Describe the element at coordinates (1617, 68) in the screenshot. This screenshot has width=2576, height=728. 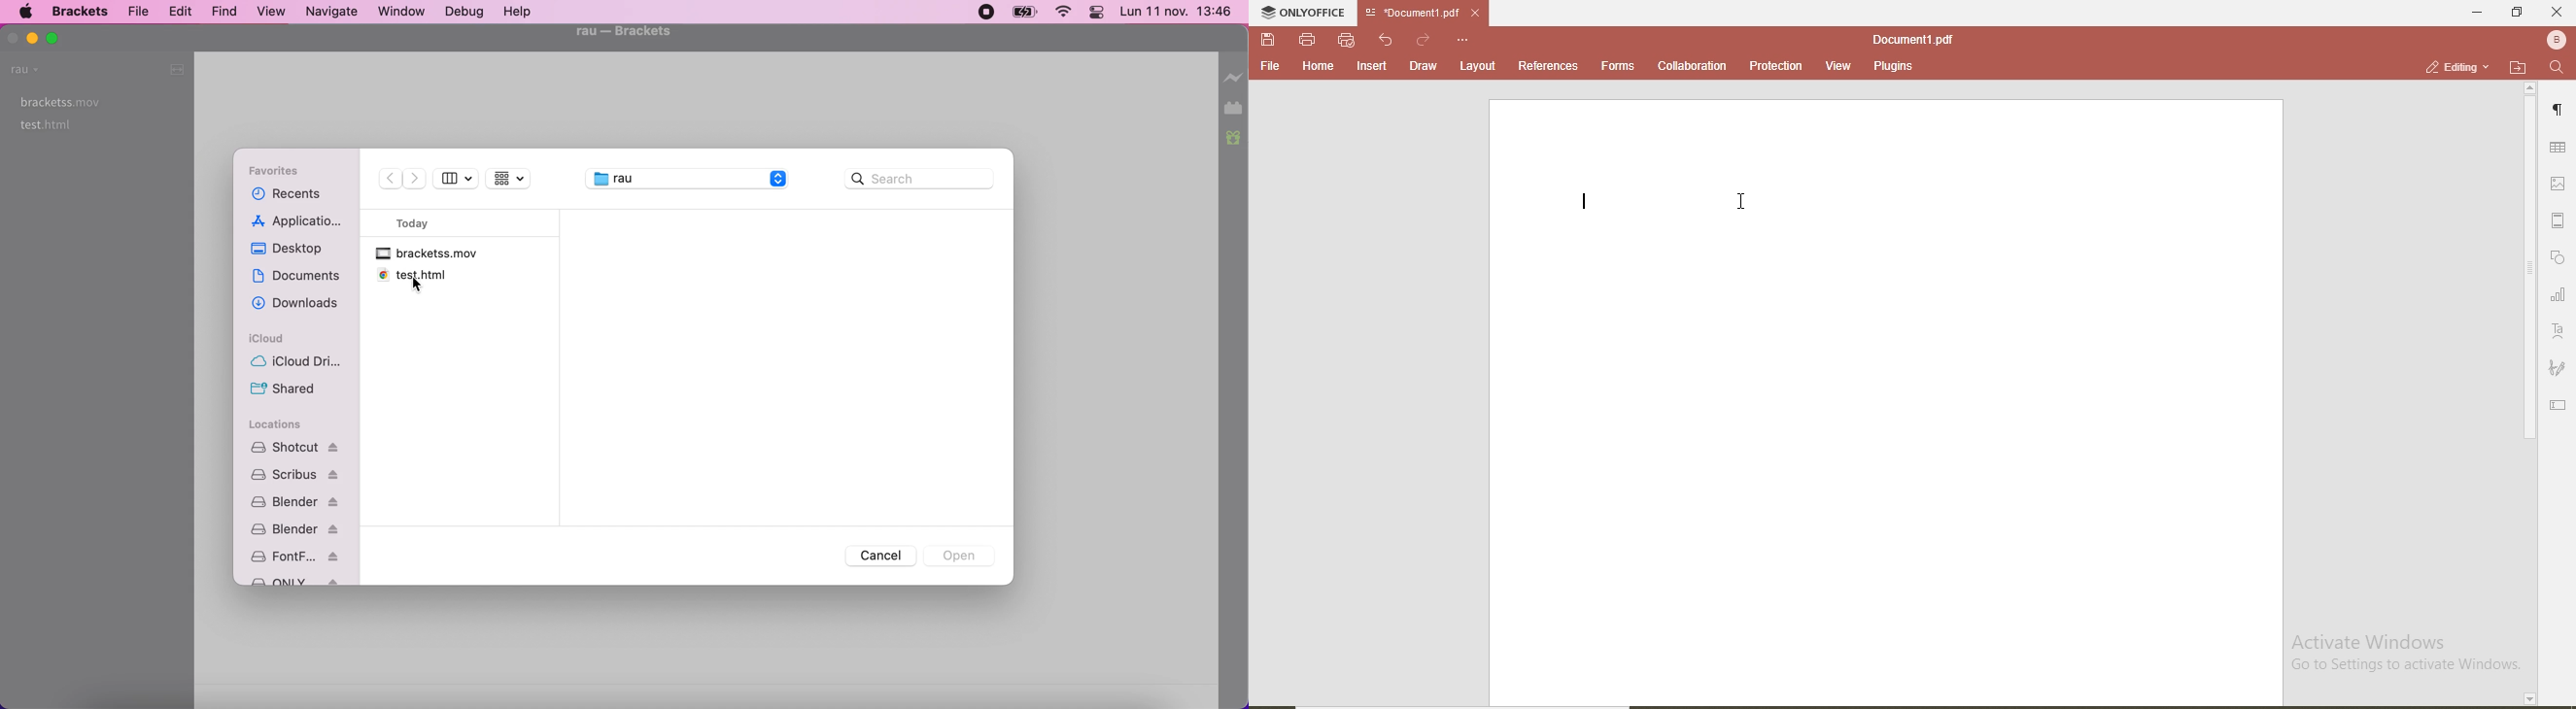
I see `forms` at that location.